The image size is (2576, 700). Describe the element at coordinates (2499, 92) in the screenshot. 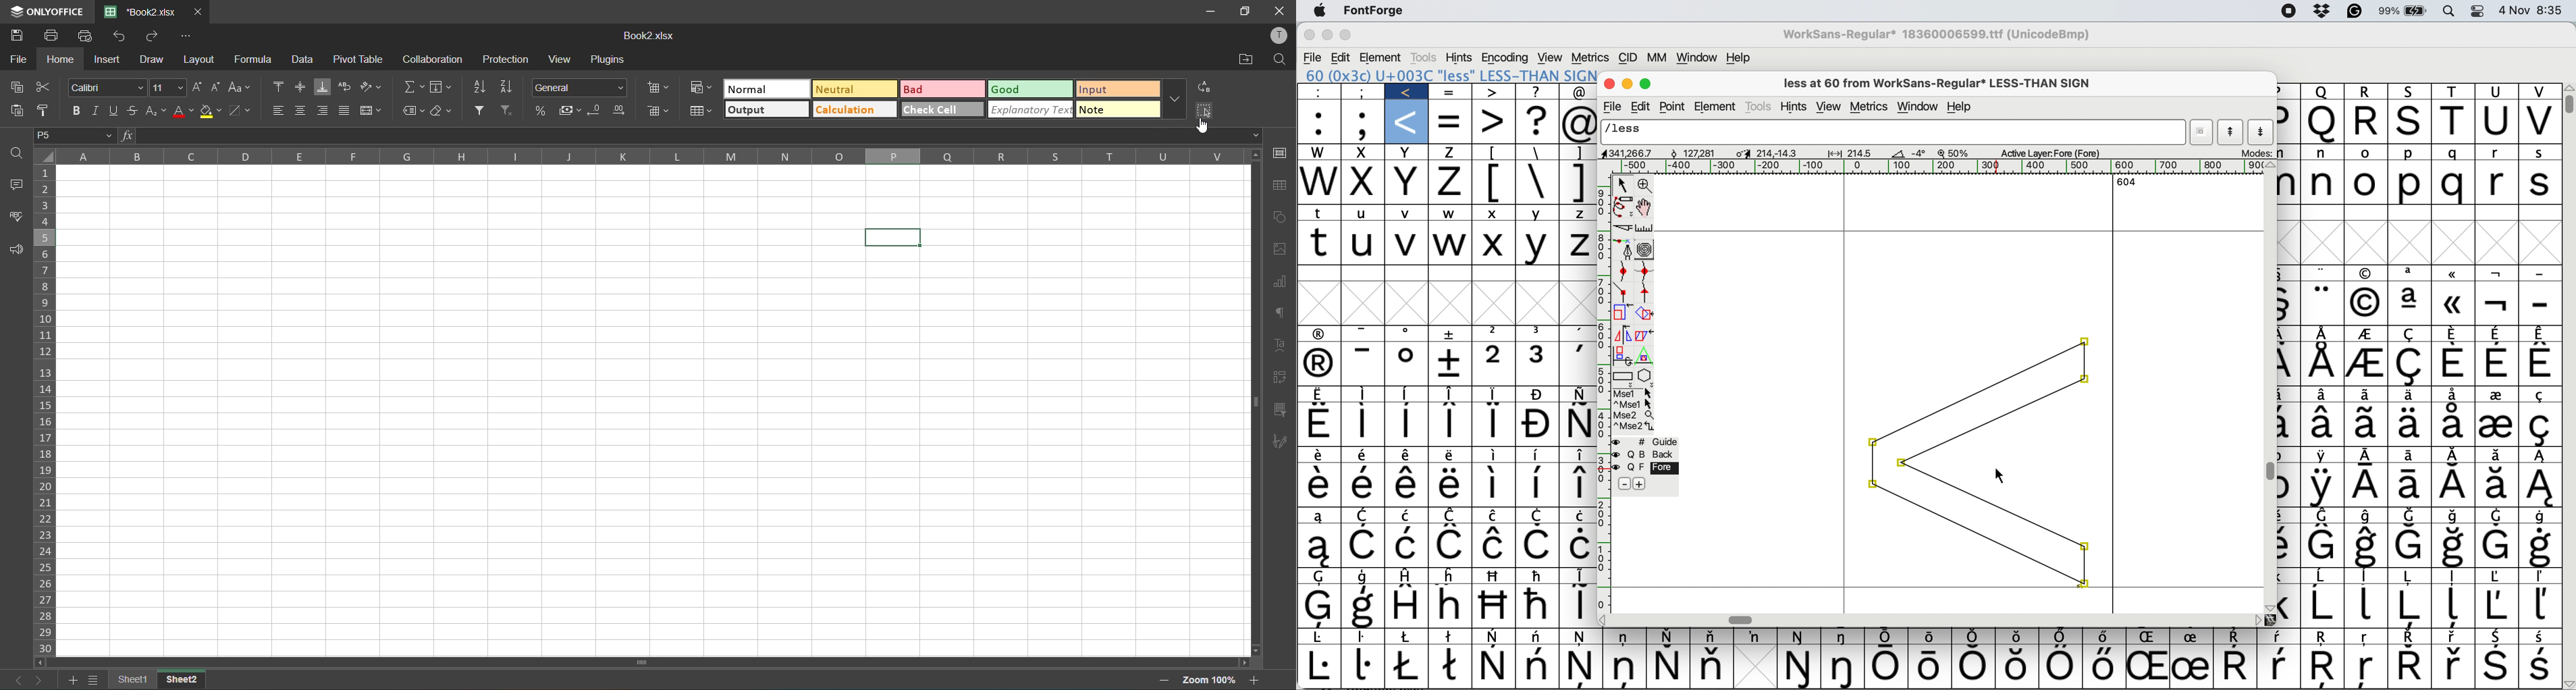

I see `u` at that location.